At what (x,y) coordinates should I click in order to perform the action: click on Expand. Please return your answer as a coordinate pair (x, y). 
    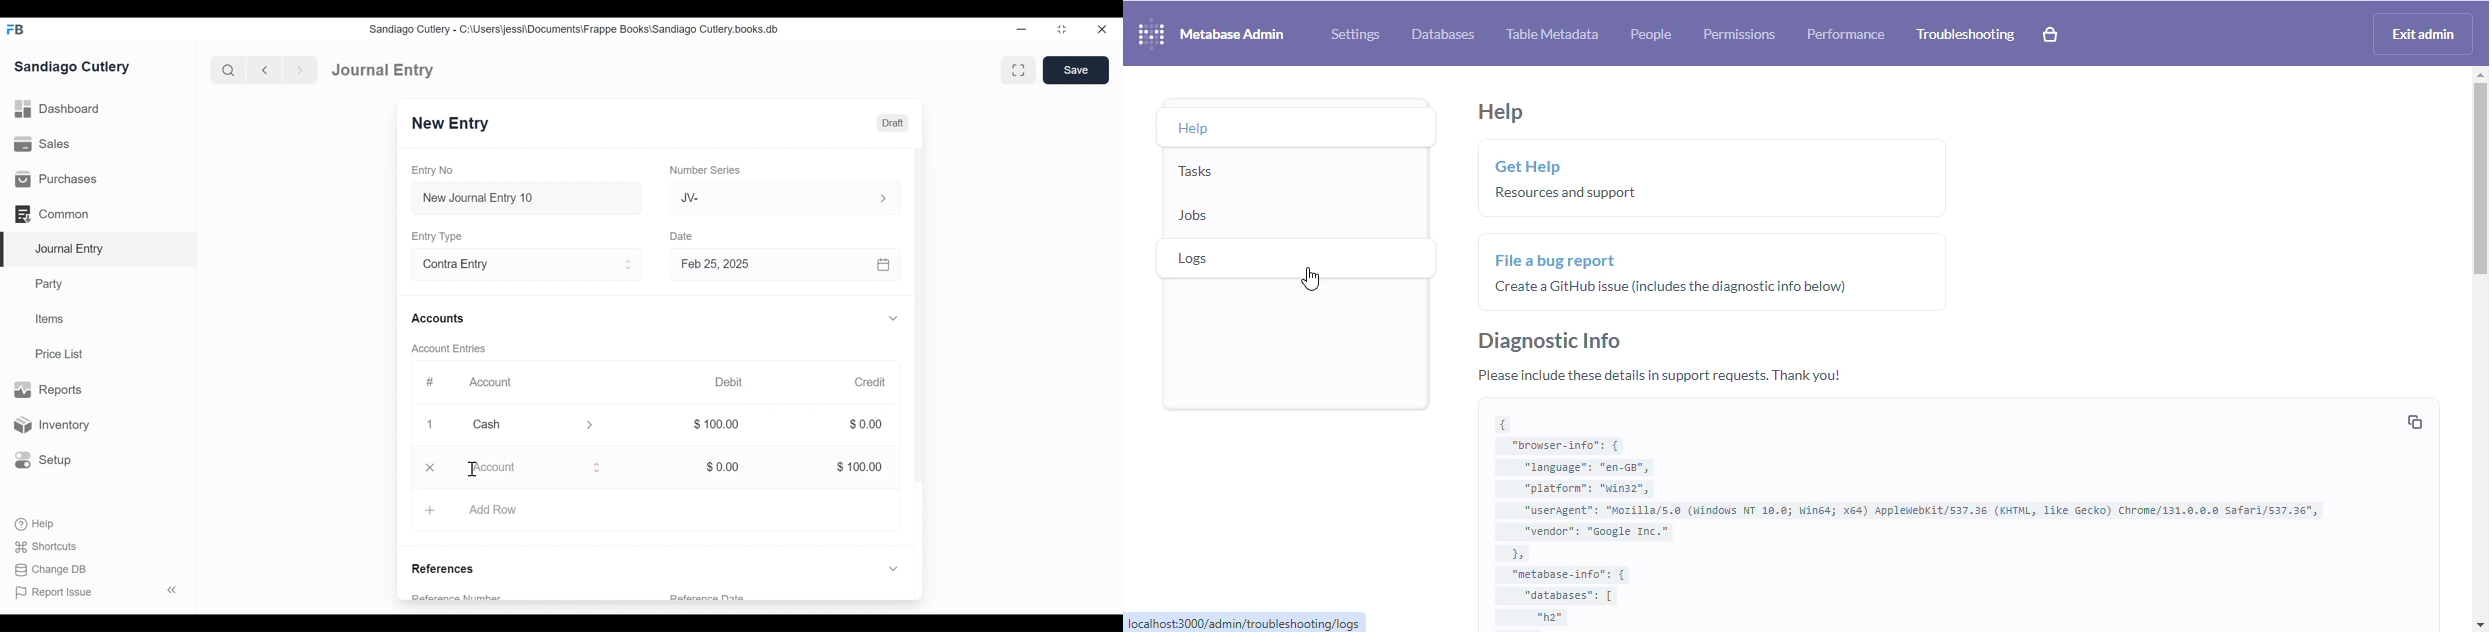
    Looking at the image, I should click on (630, 266).